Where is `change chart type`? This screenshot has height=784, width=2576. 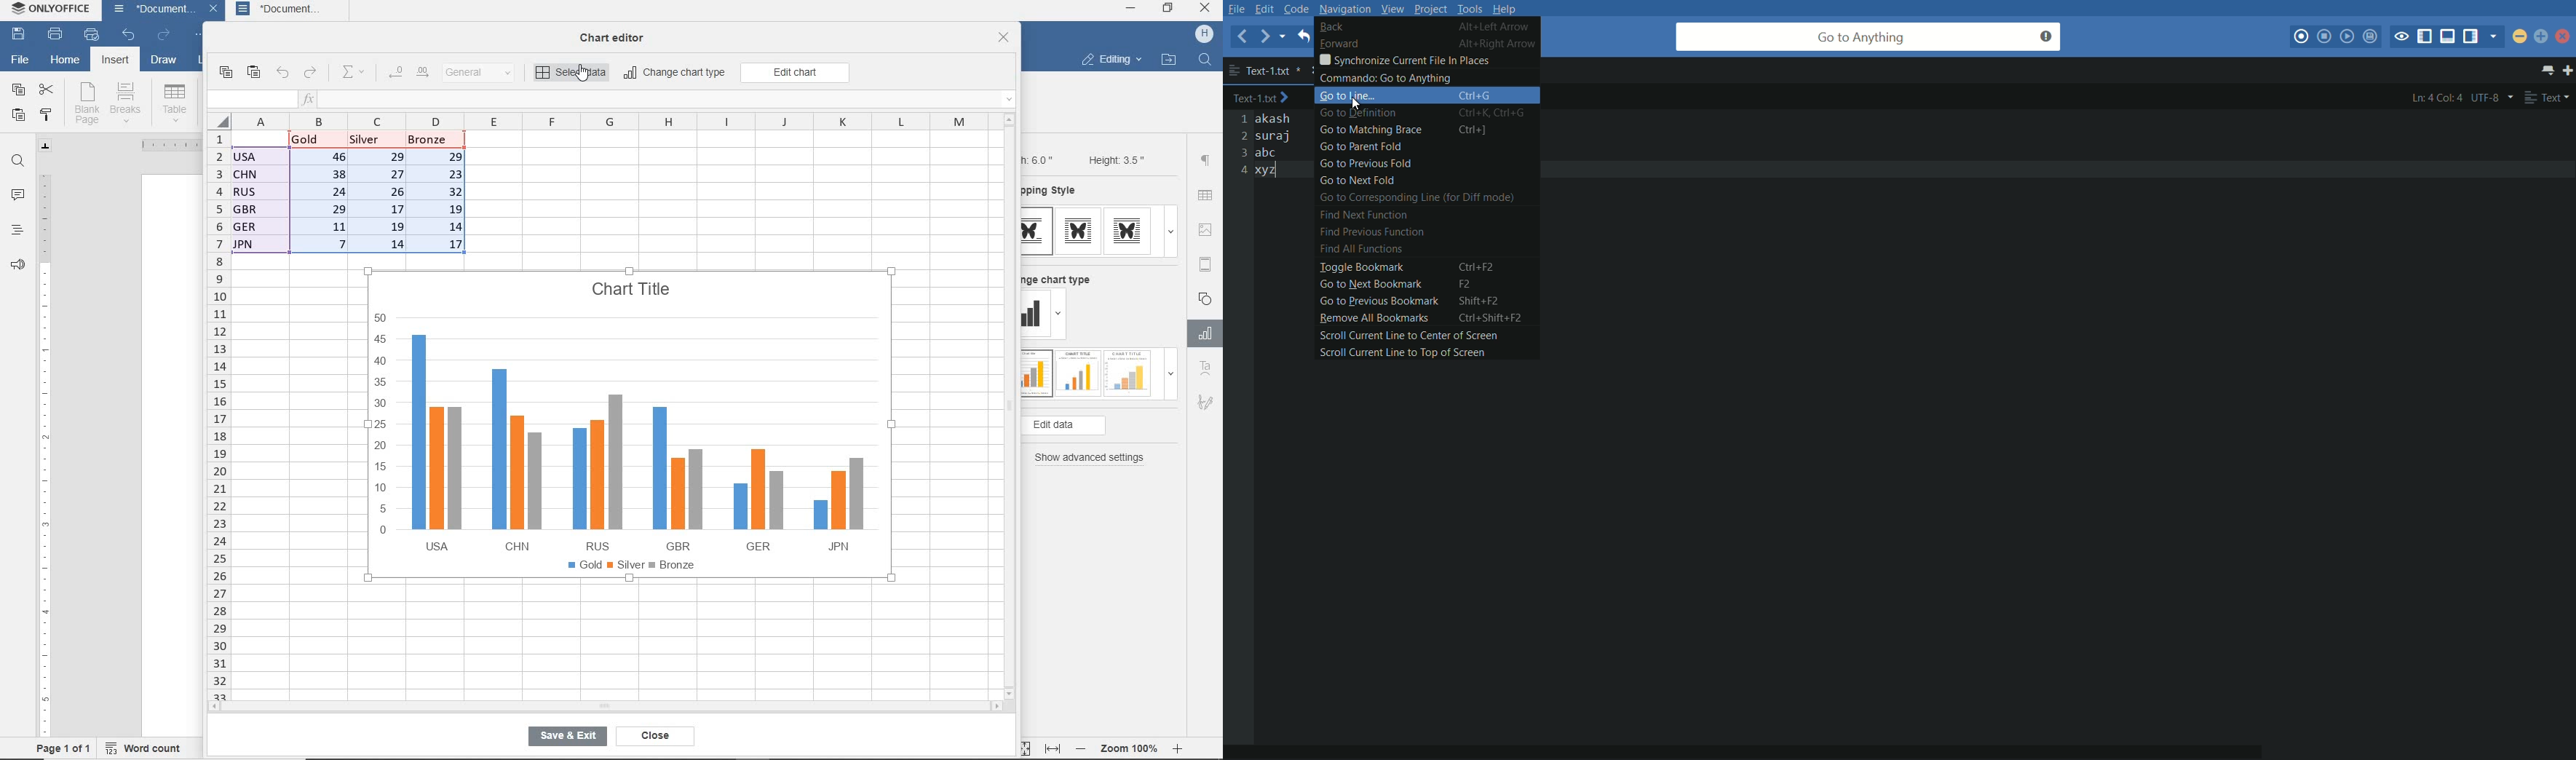
change chart type is located at coordinates (675, 74).